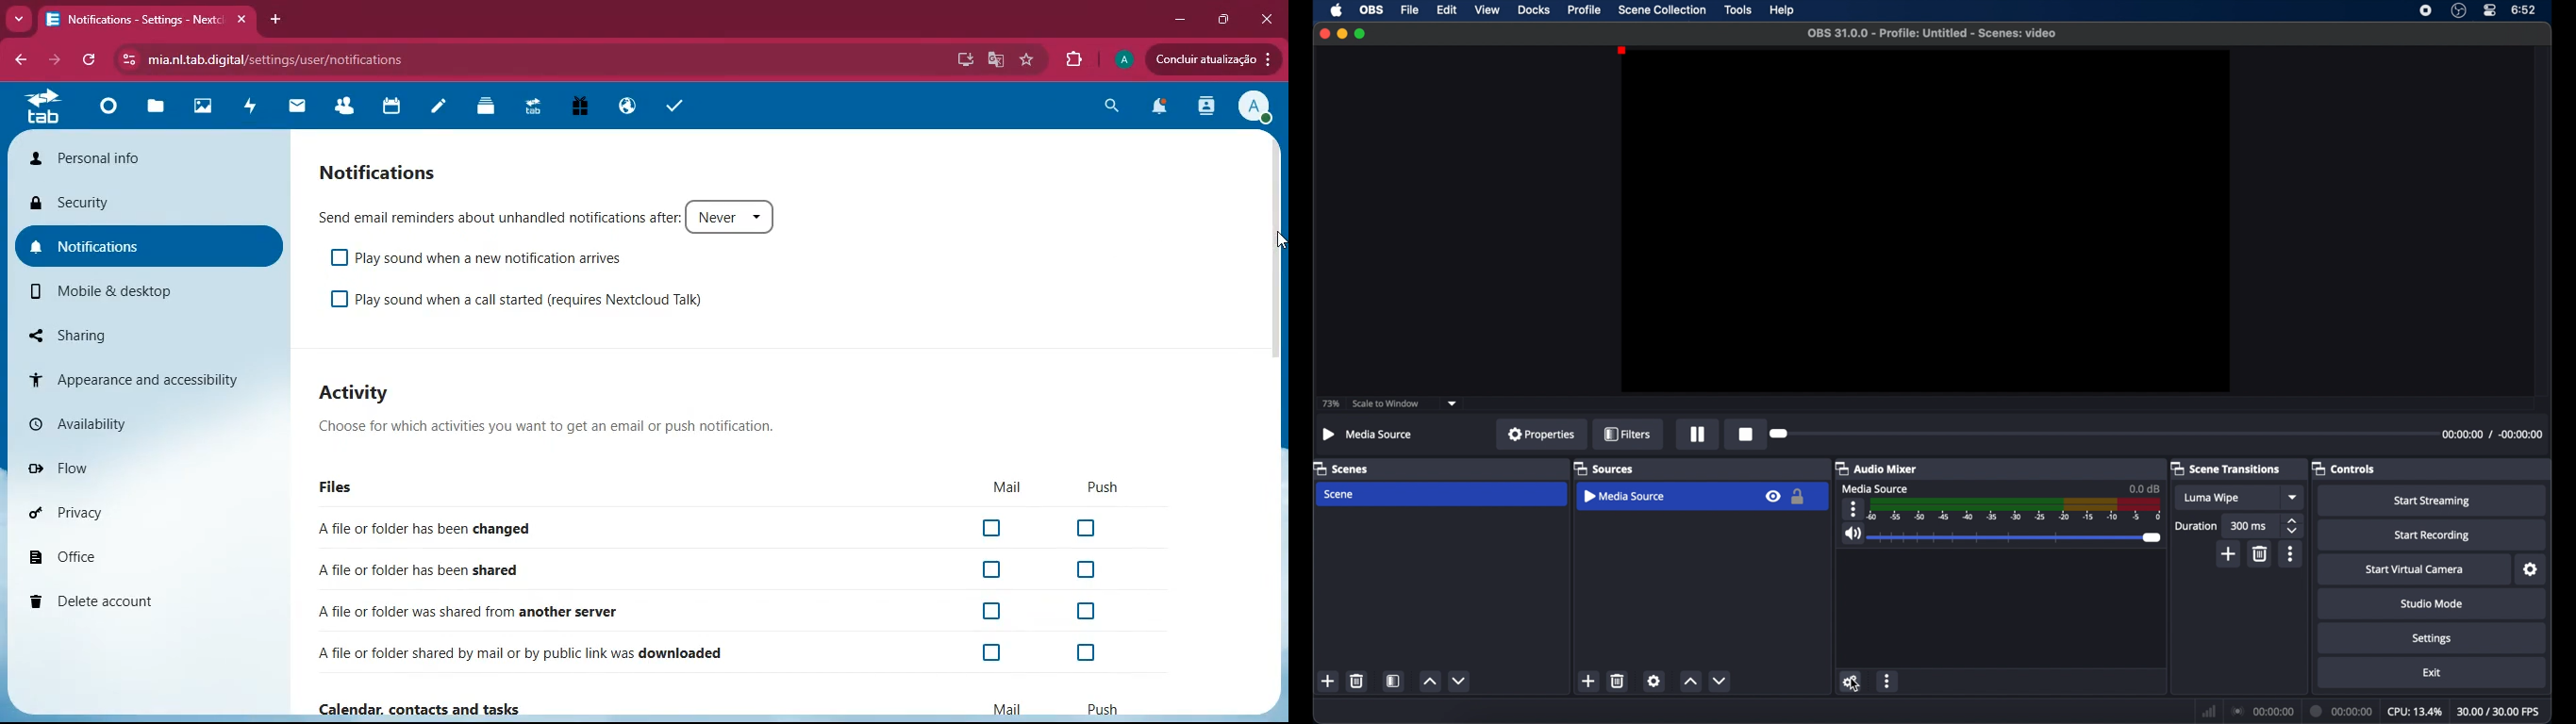  What do you see at coordinates (135, 20) in the screenshot?
I see `tab` at bounding box center [135, 20].